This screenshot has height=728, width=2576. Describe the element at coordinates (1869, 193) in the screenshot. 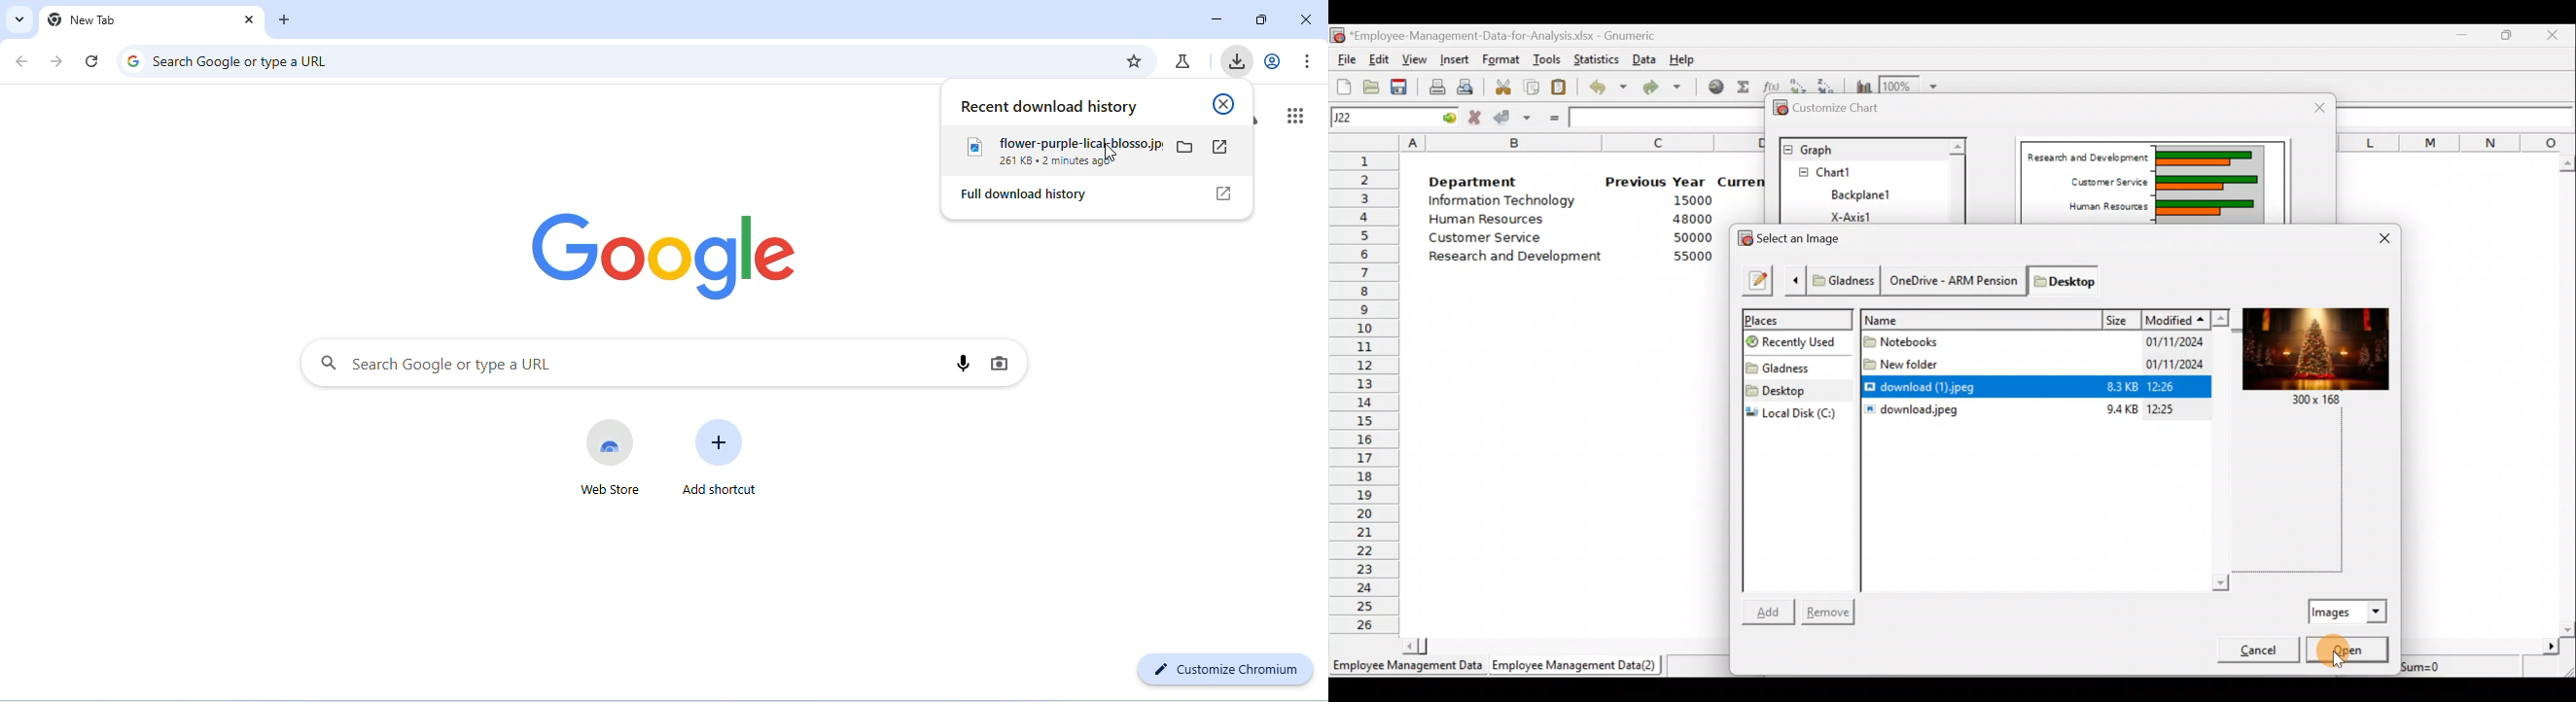

I see `BackPlane1` at that location.